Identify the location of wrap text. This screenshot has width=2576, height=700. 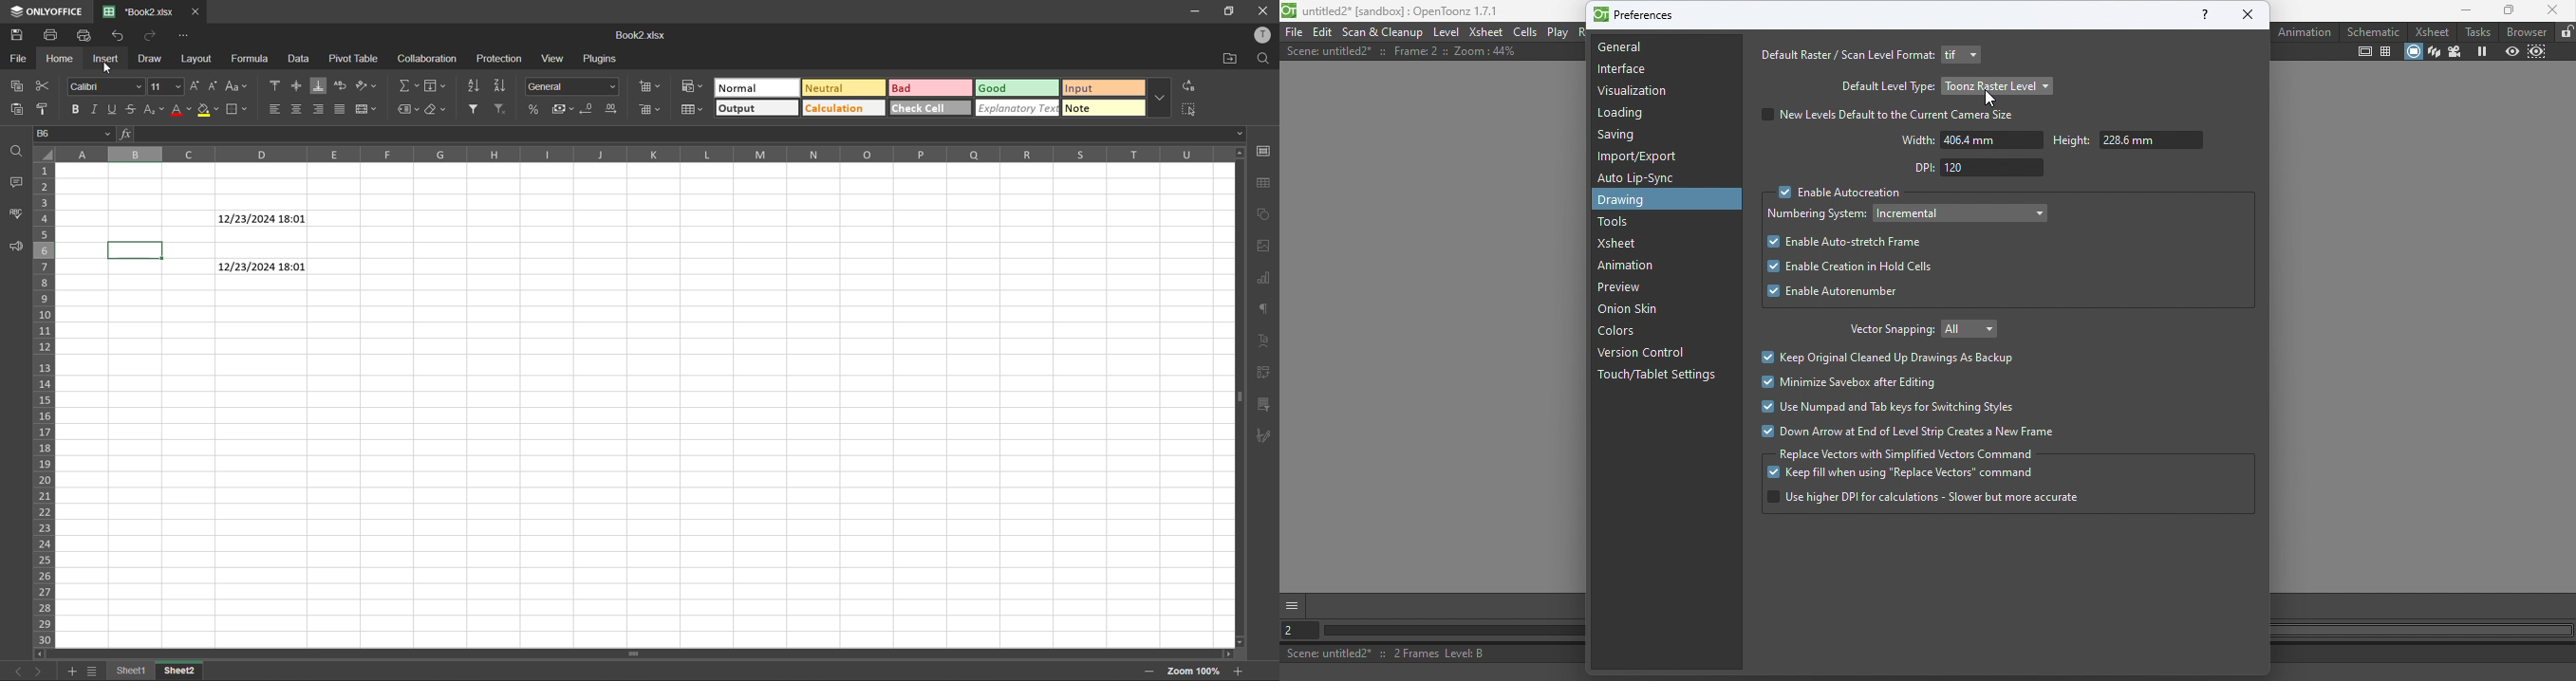
(343, 87).